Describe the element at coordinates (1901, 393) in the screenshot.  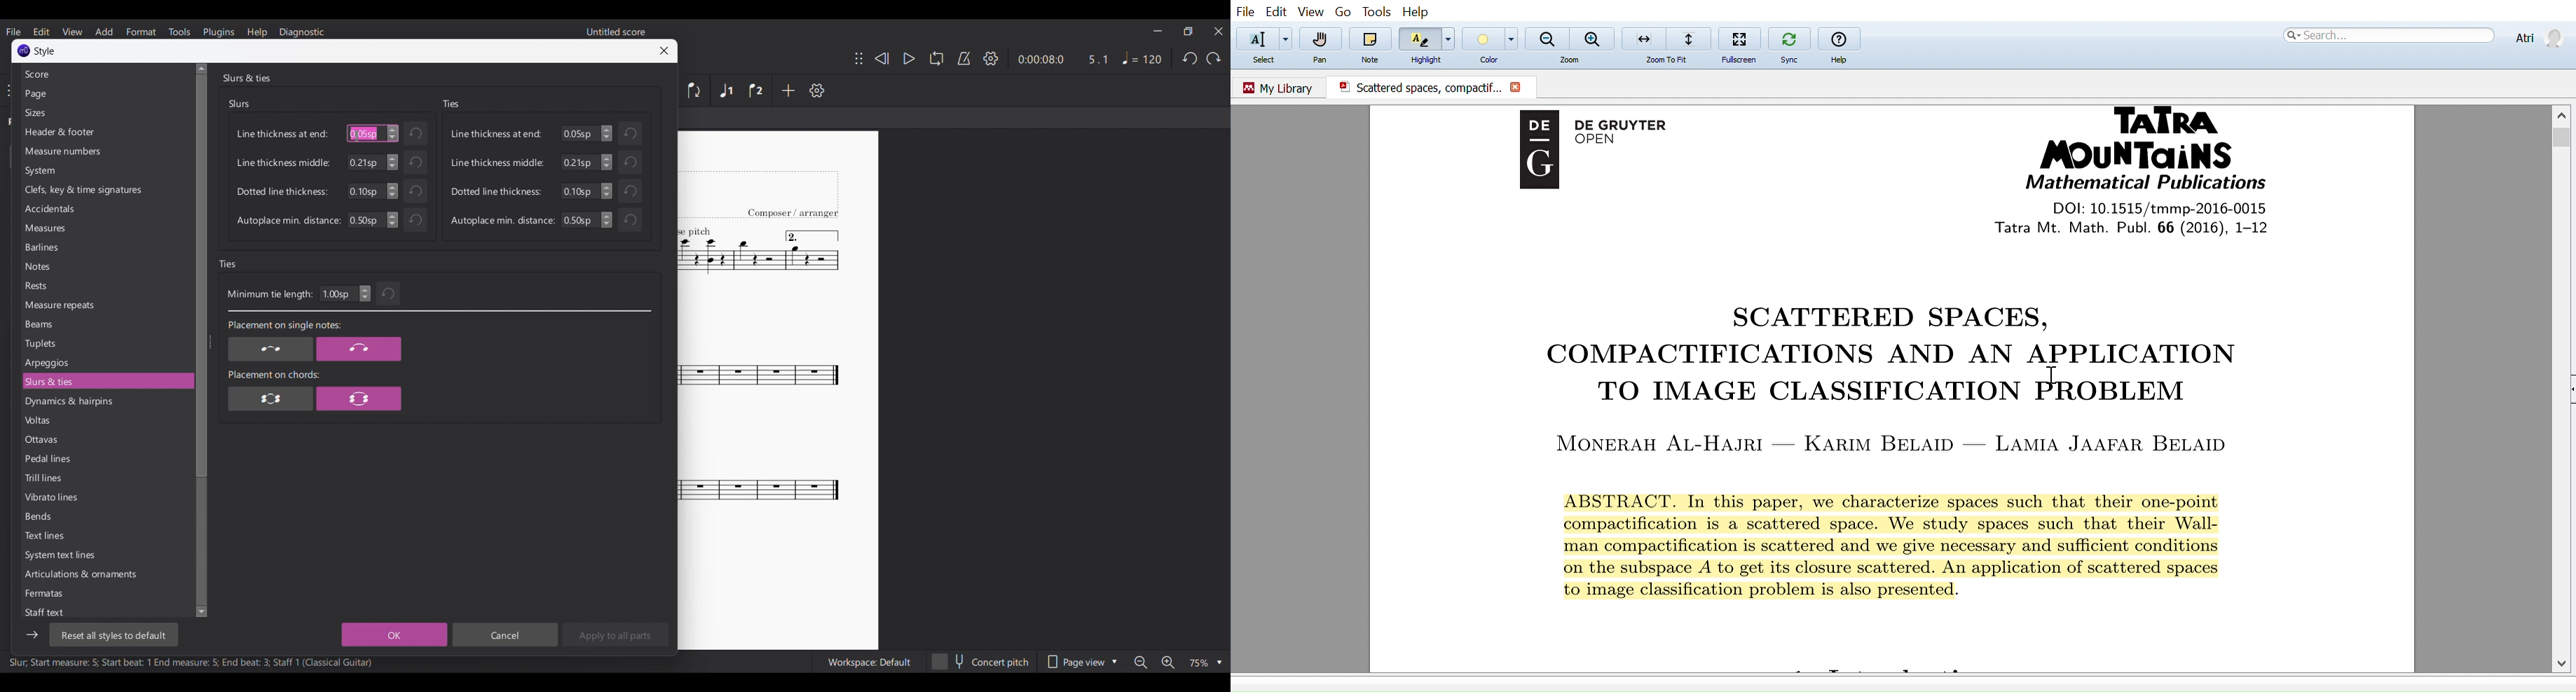
I see `TO IMAGE CLASSIFICATION PROBLEM` at that location.